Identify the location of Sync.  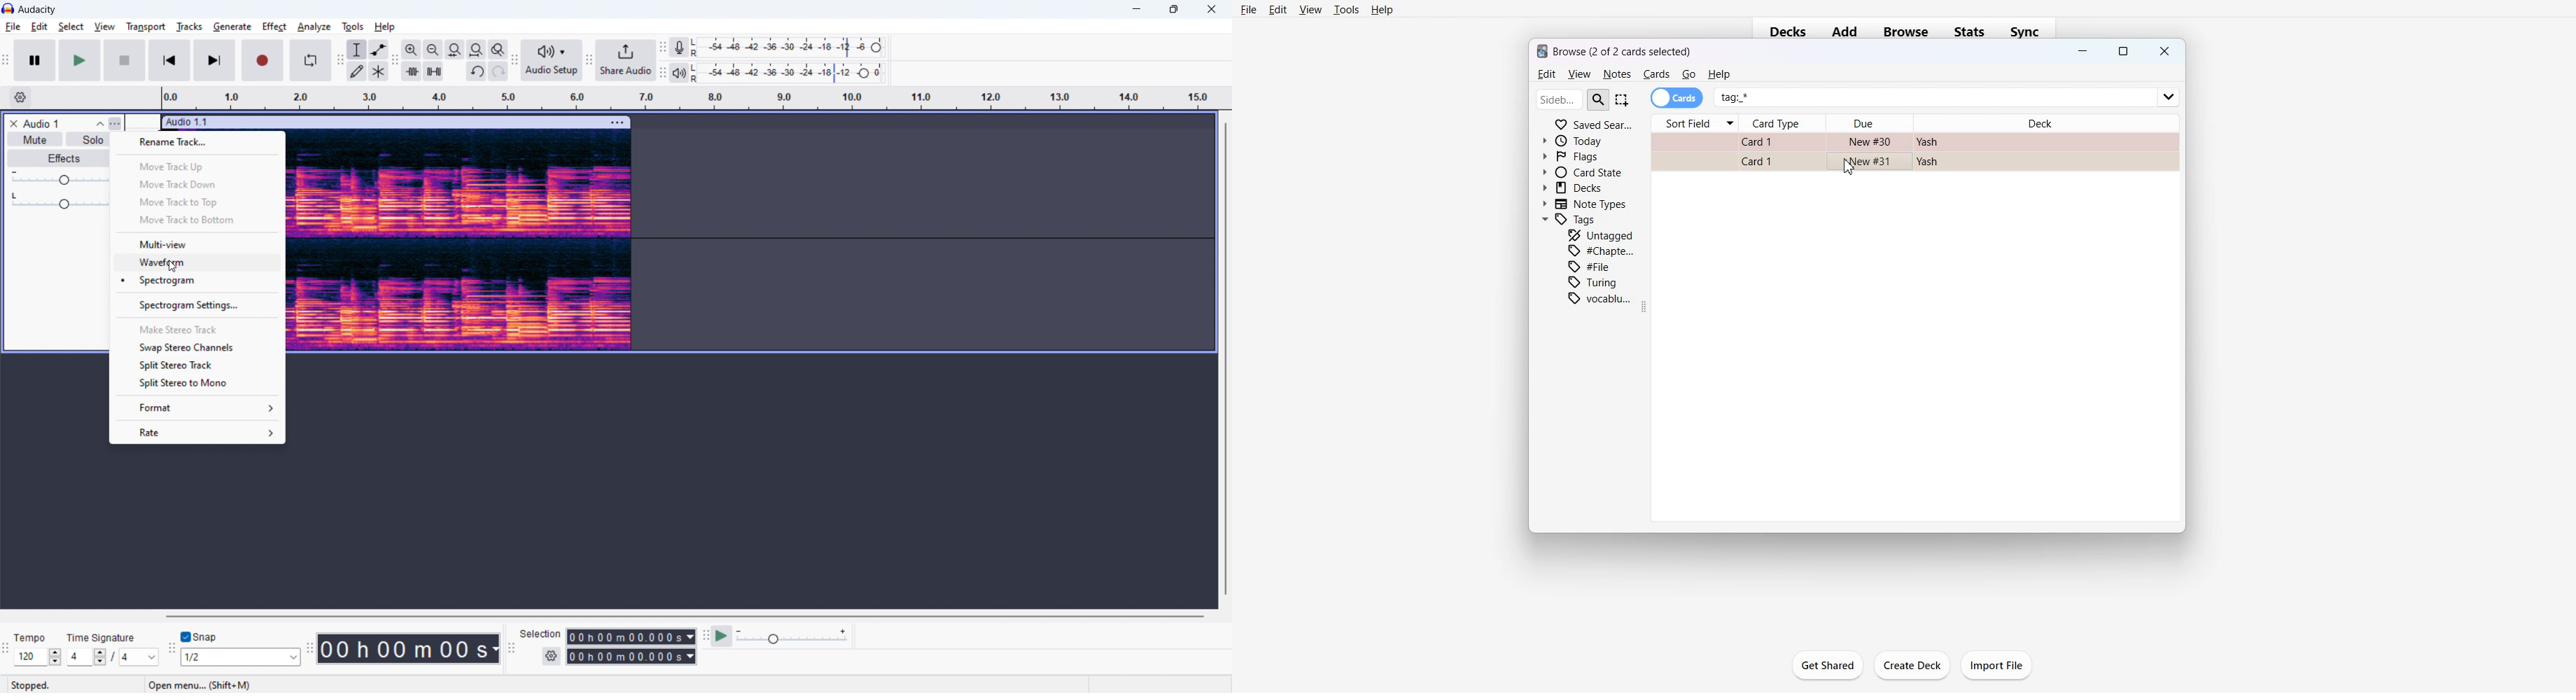
(2029, 31).